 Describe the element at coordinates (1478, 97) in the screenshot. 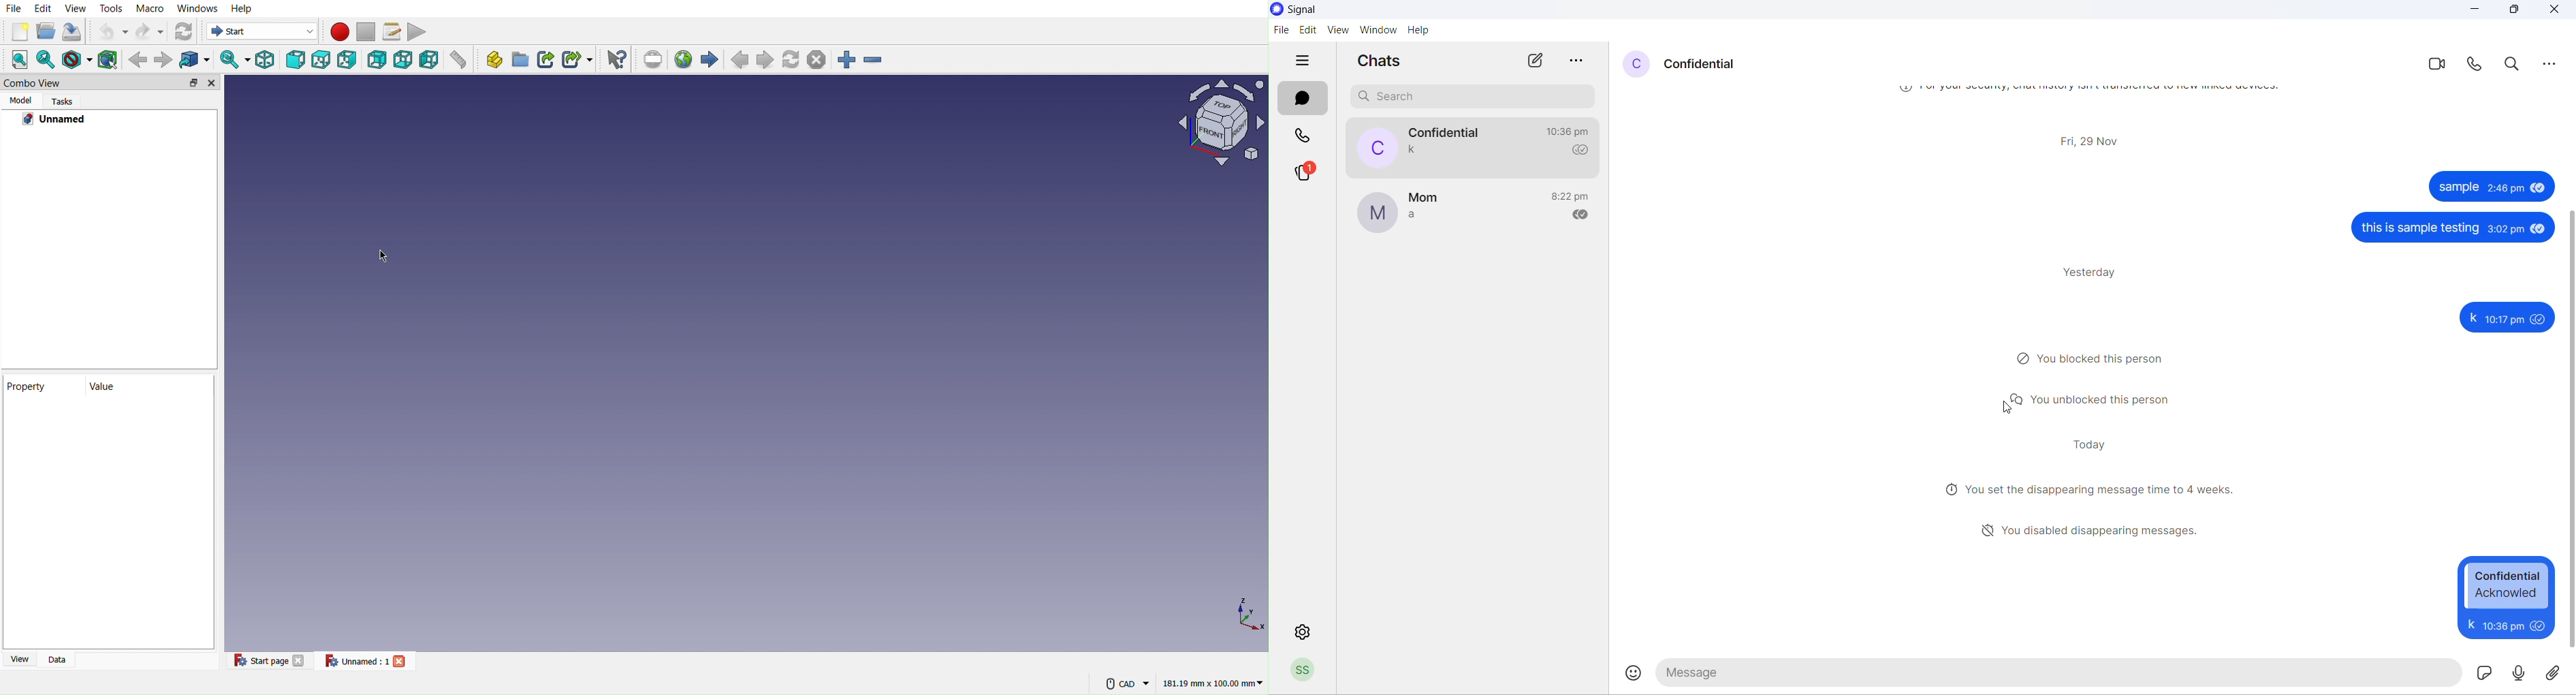

I see `search chats` at that location.